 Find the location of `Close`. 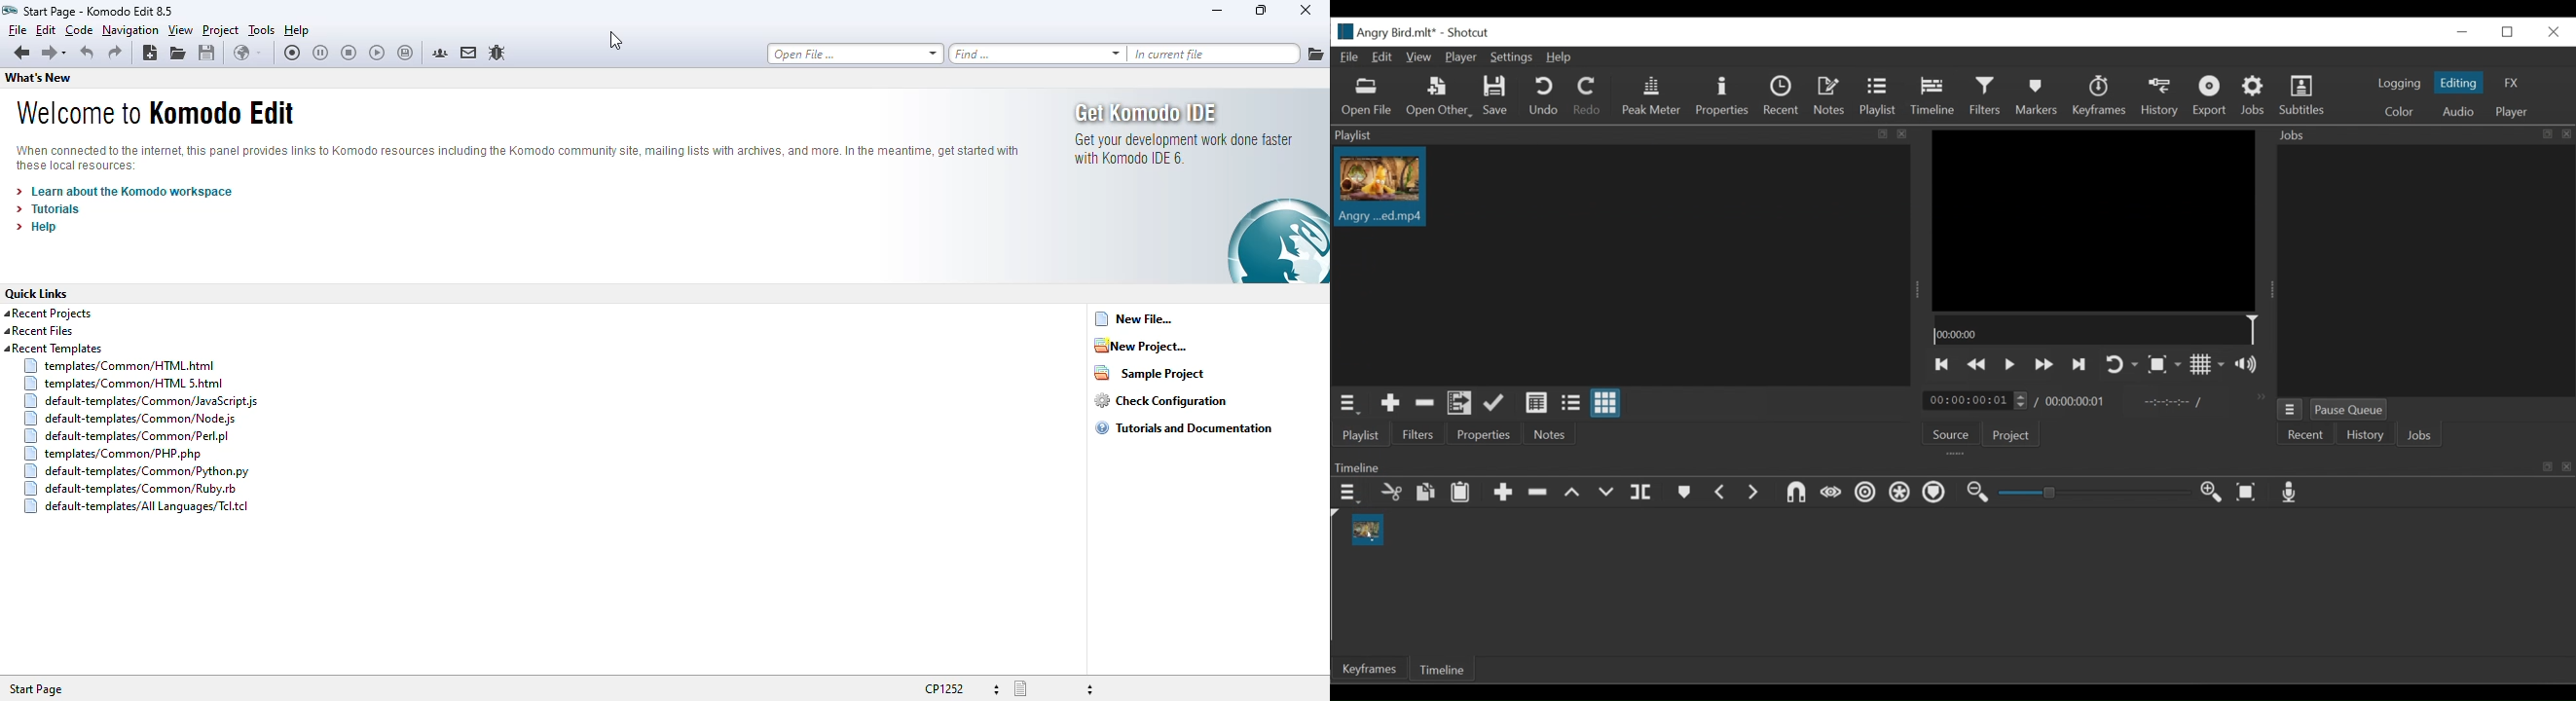

Close is located at coordinates (2551, 31).